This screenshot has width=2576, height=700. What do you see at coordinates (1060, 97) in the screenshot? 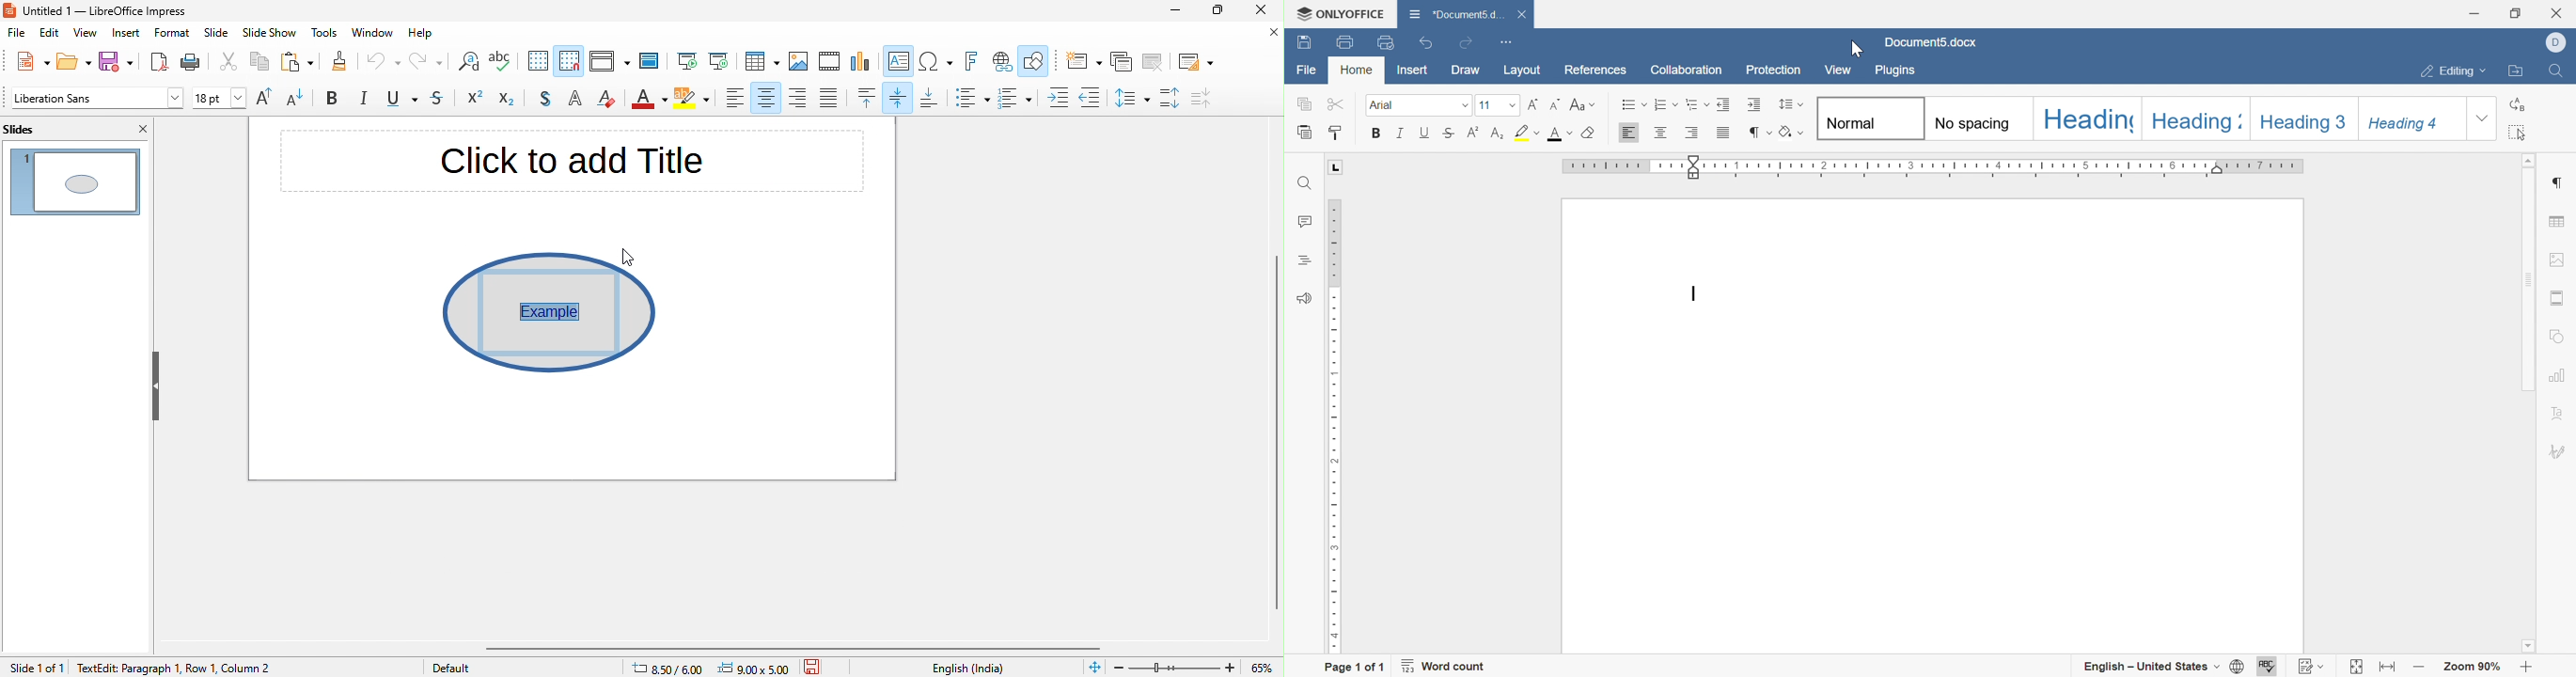
I see `increase indent` at bounding box center [1060, 97].